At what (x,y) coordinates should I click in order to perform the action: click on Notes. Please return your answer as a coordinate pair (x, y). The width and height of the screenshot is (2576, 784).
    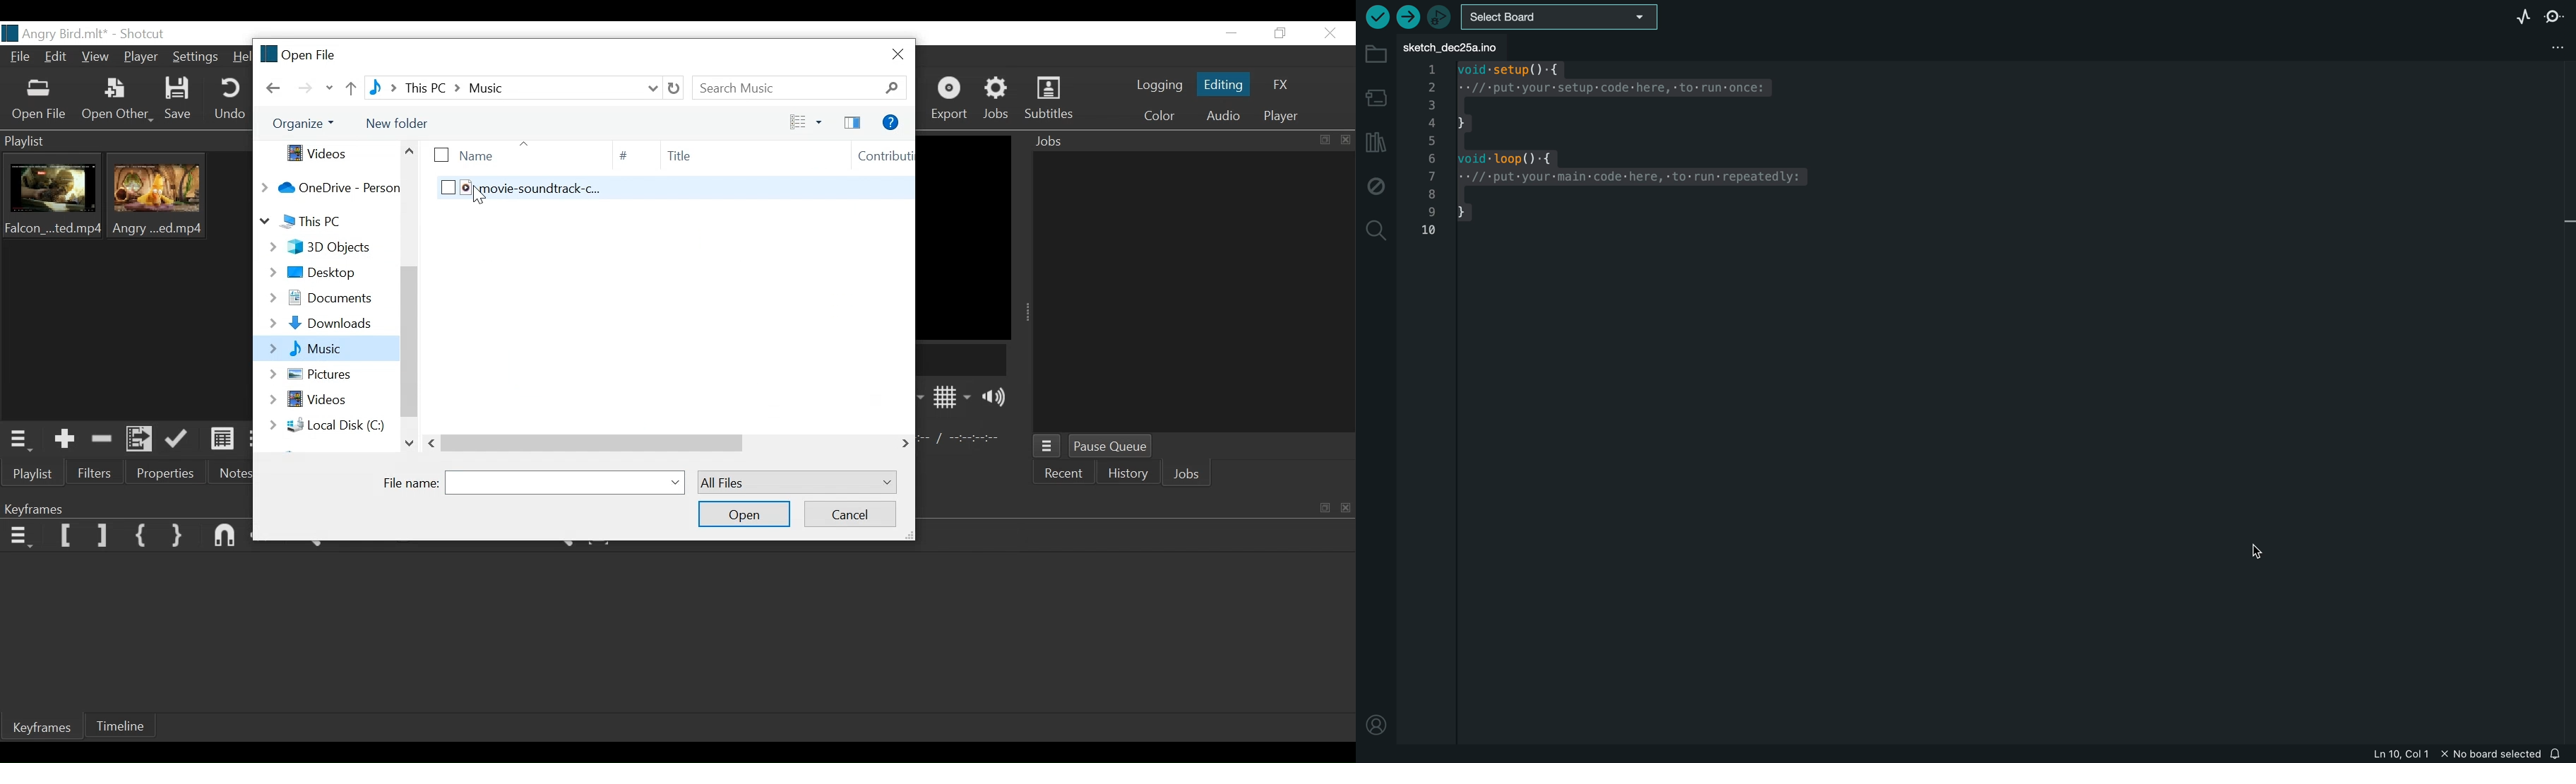
    Looking at the image, I should click on (234, 474).